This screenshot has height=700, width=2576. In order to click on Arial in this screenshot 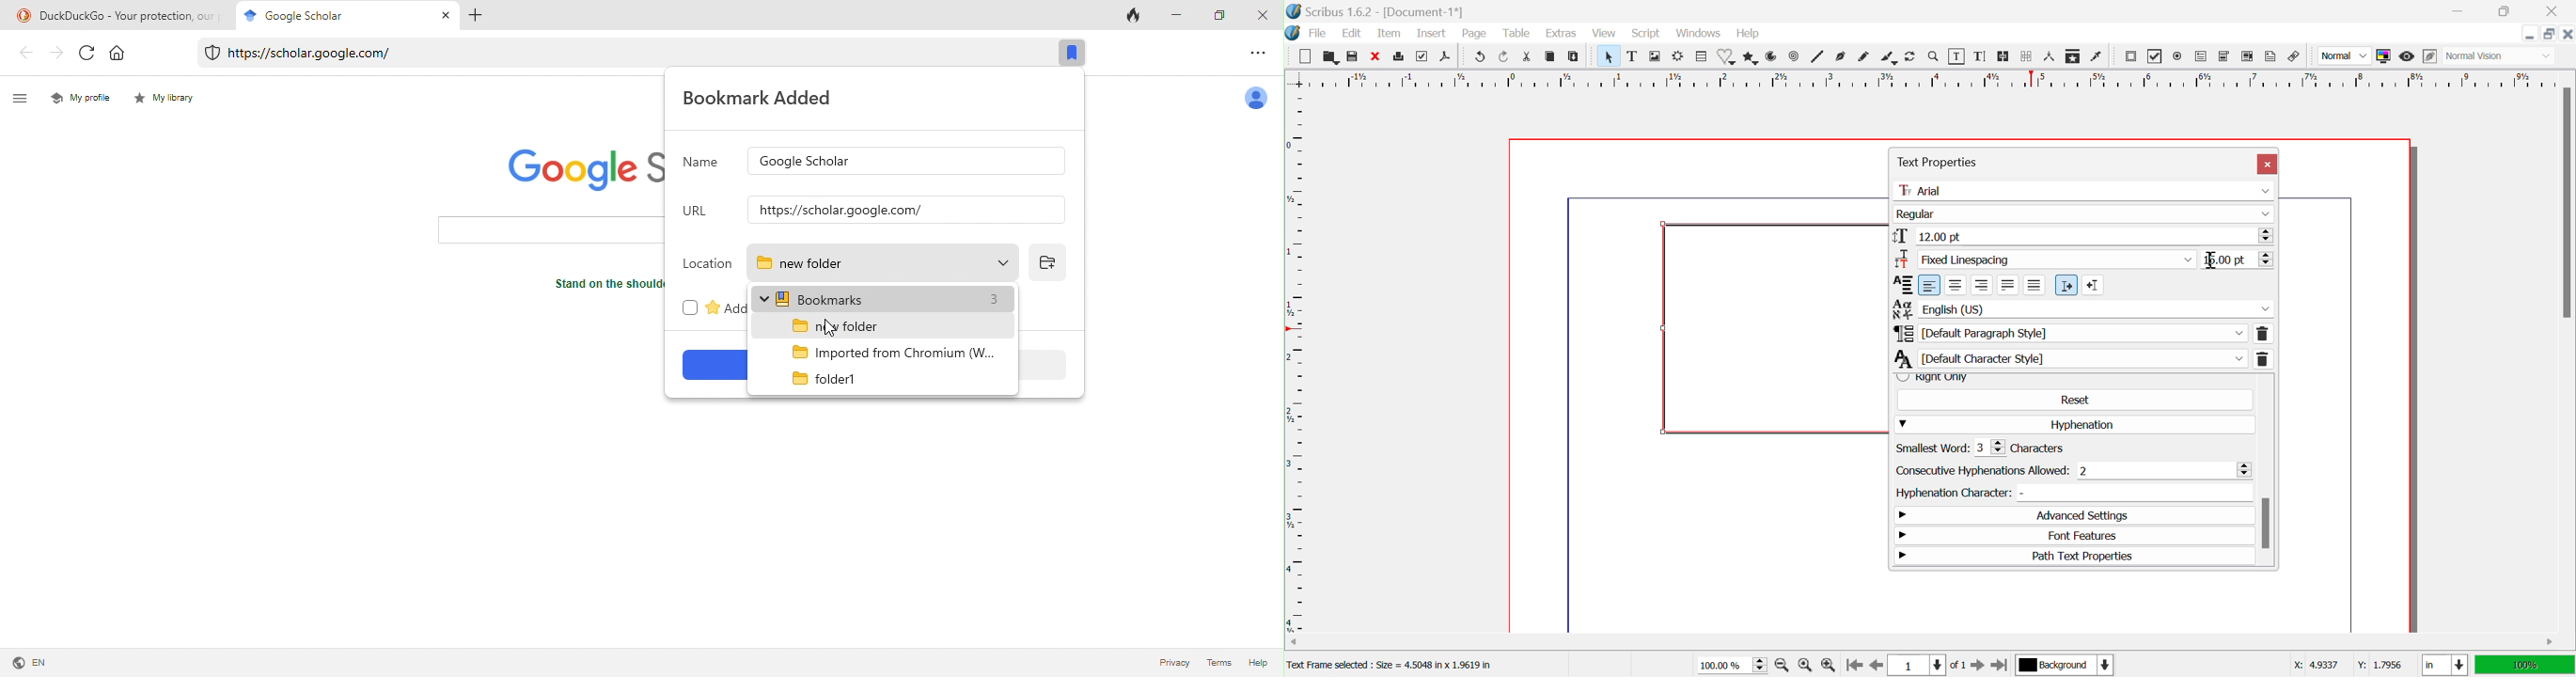, I will do `click(2084, 190)`.